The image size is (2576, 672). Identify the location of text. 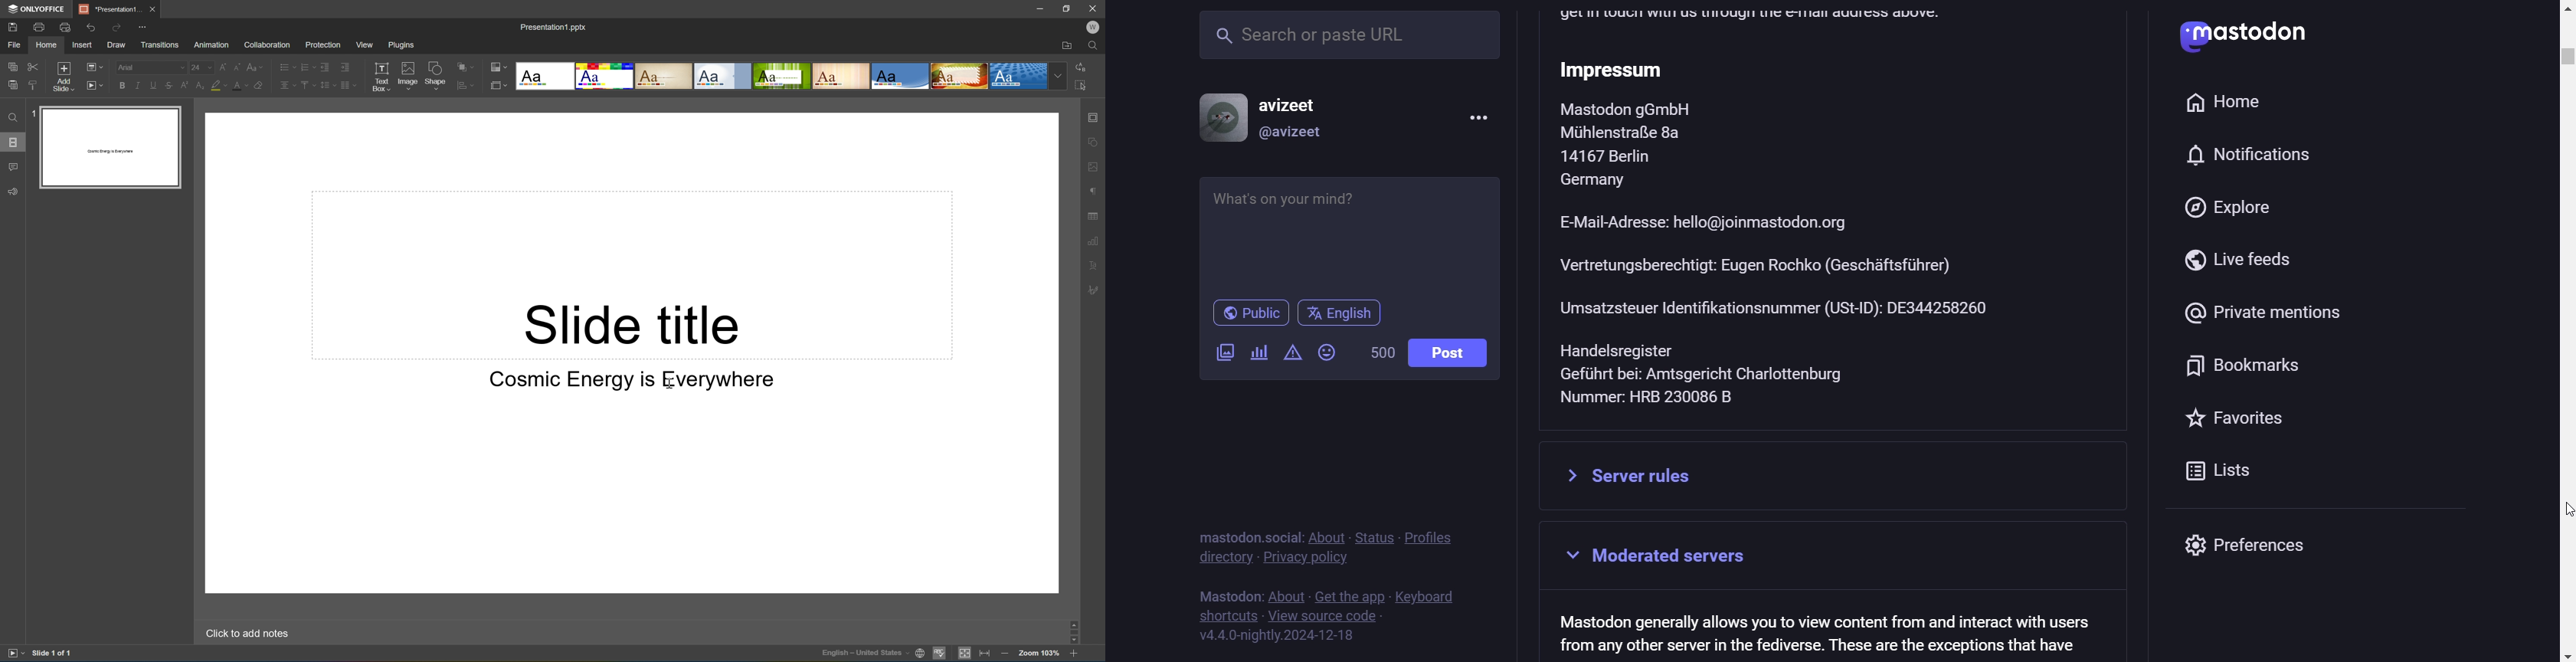
(1825, 632).